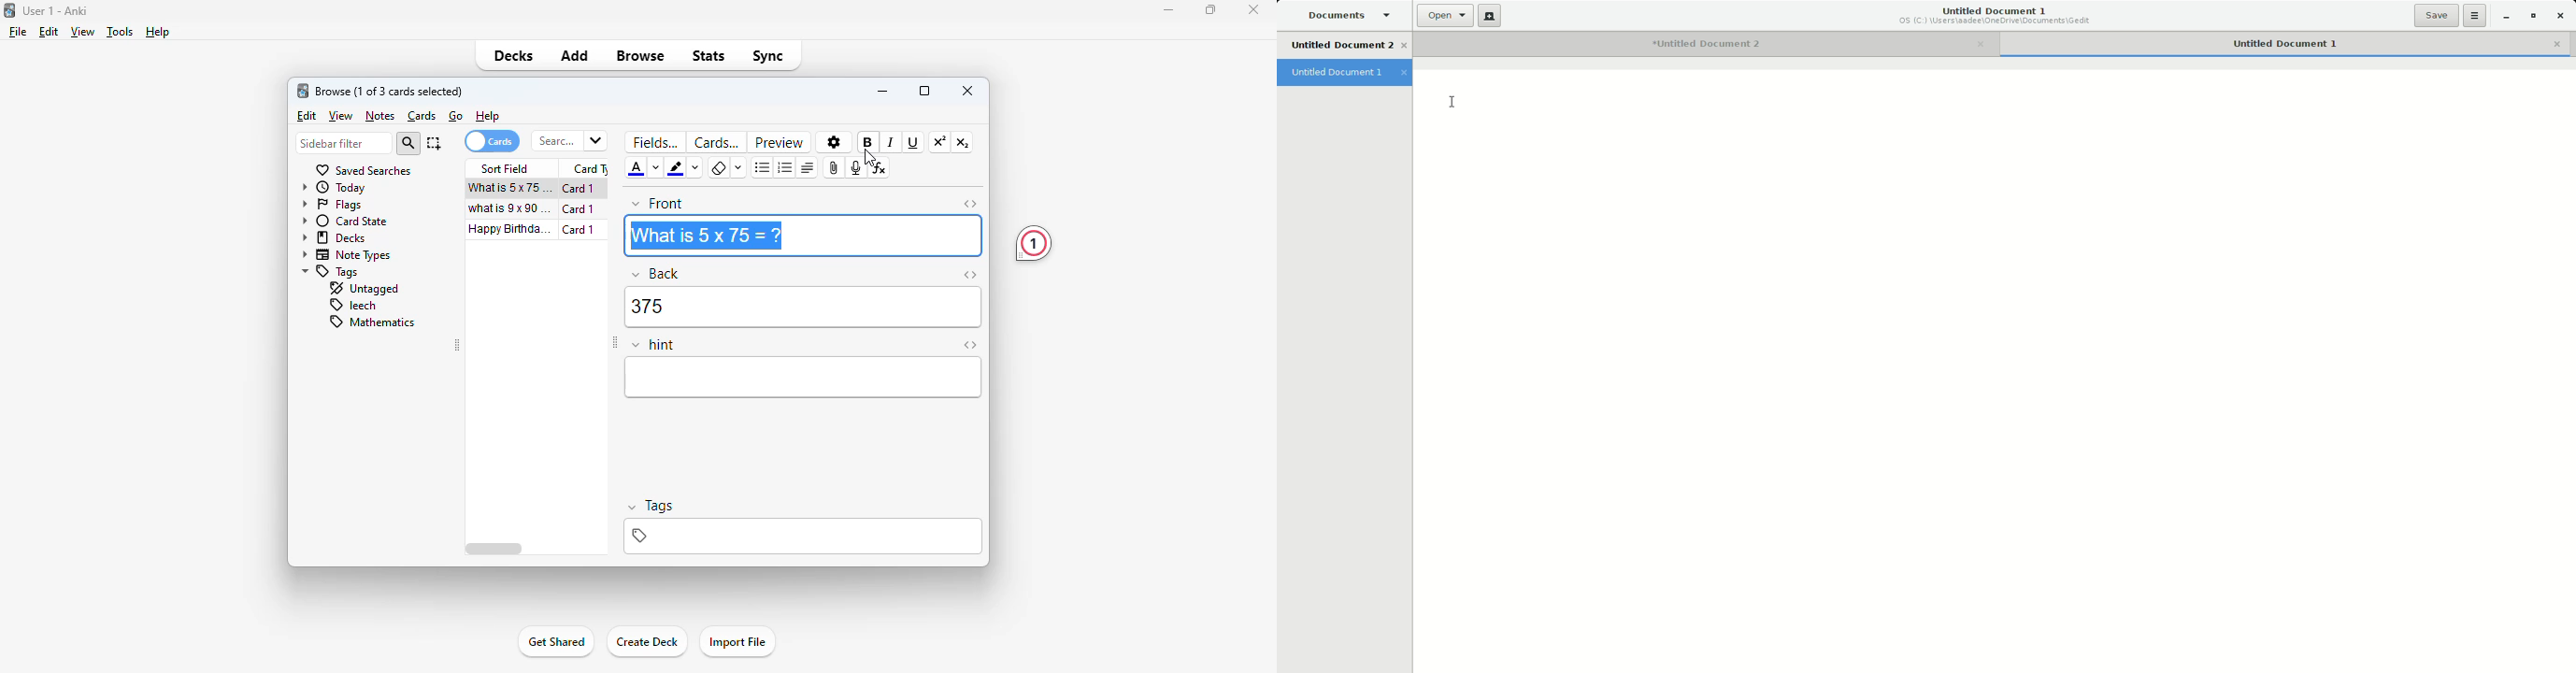 The image size is (2576, 700). I want to click on minimize, so click(882, 92).